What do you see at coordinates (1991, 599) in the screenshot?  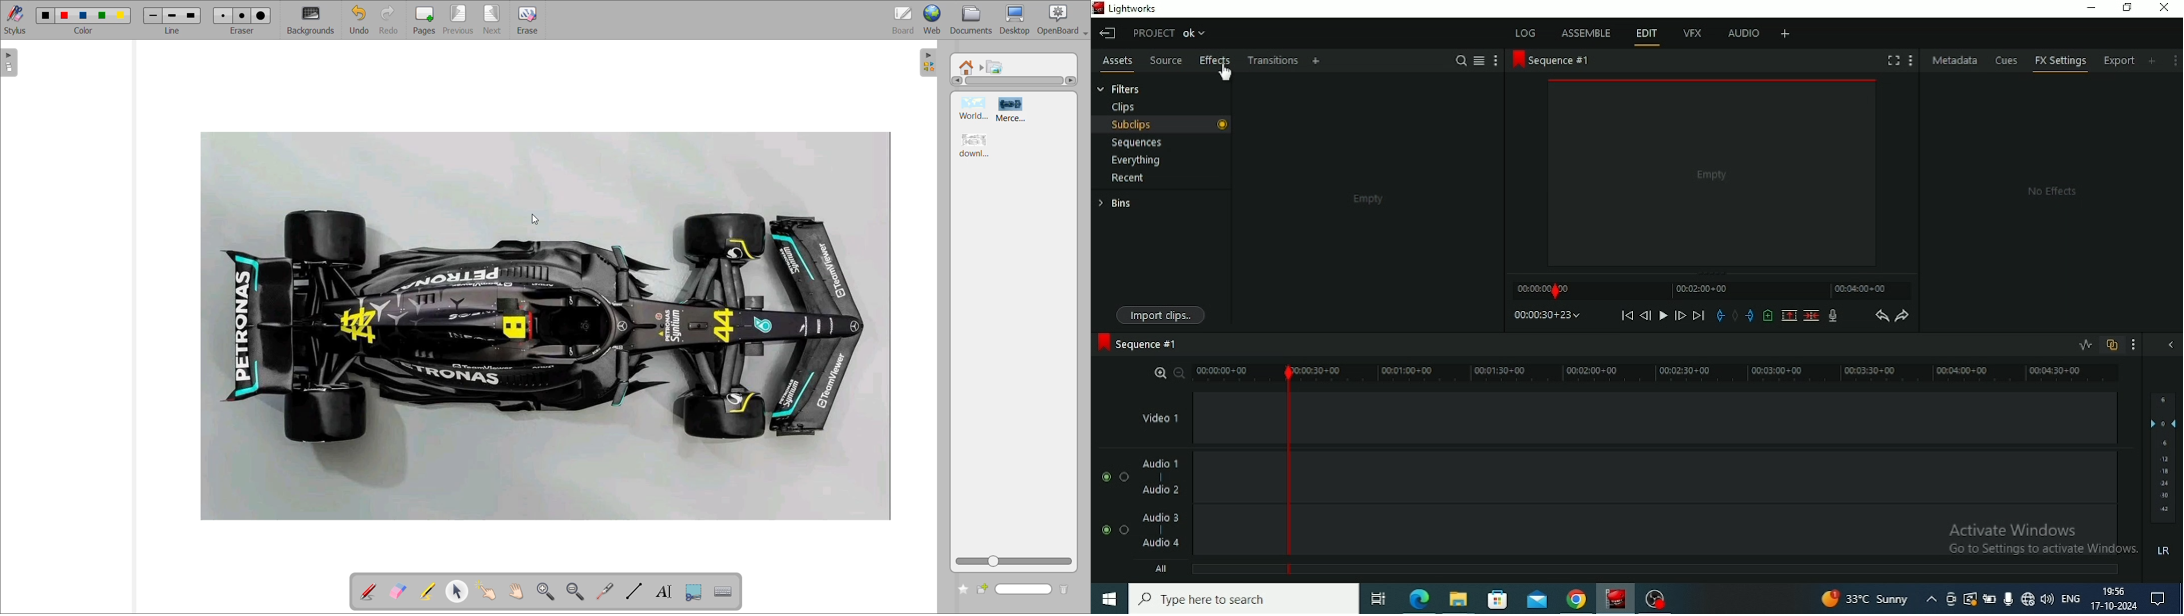 I see `battery` at bounding box center [1991, 599].